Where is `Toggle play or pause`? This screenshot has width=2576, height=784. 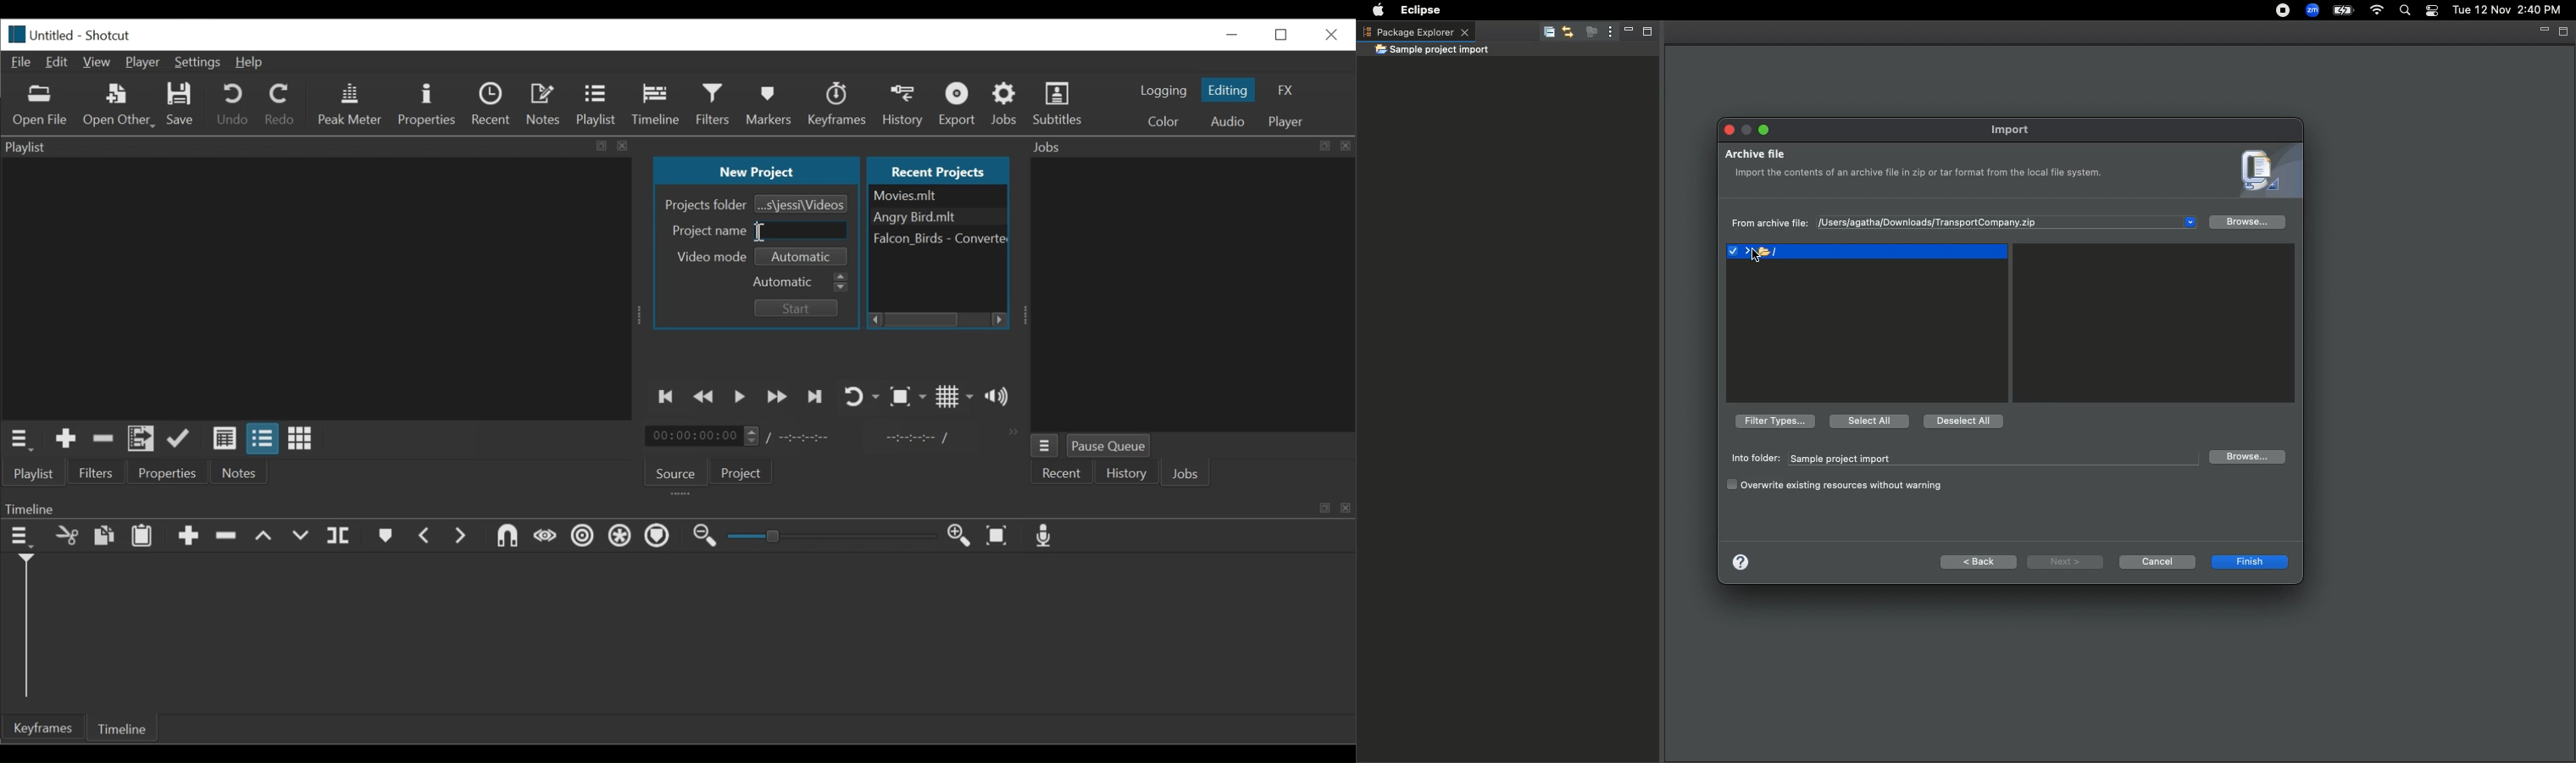 Toggle play or pause is located at coordinates (740, 398).